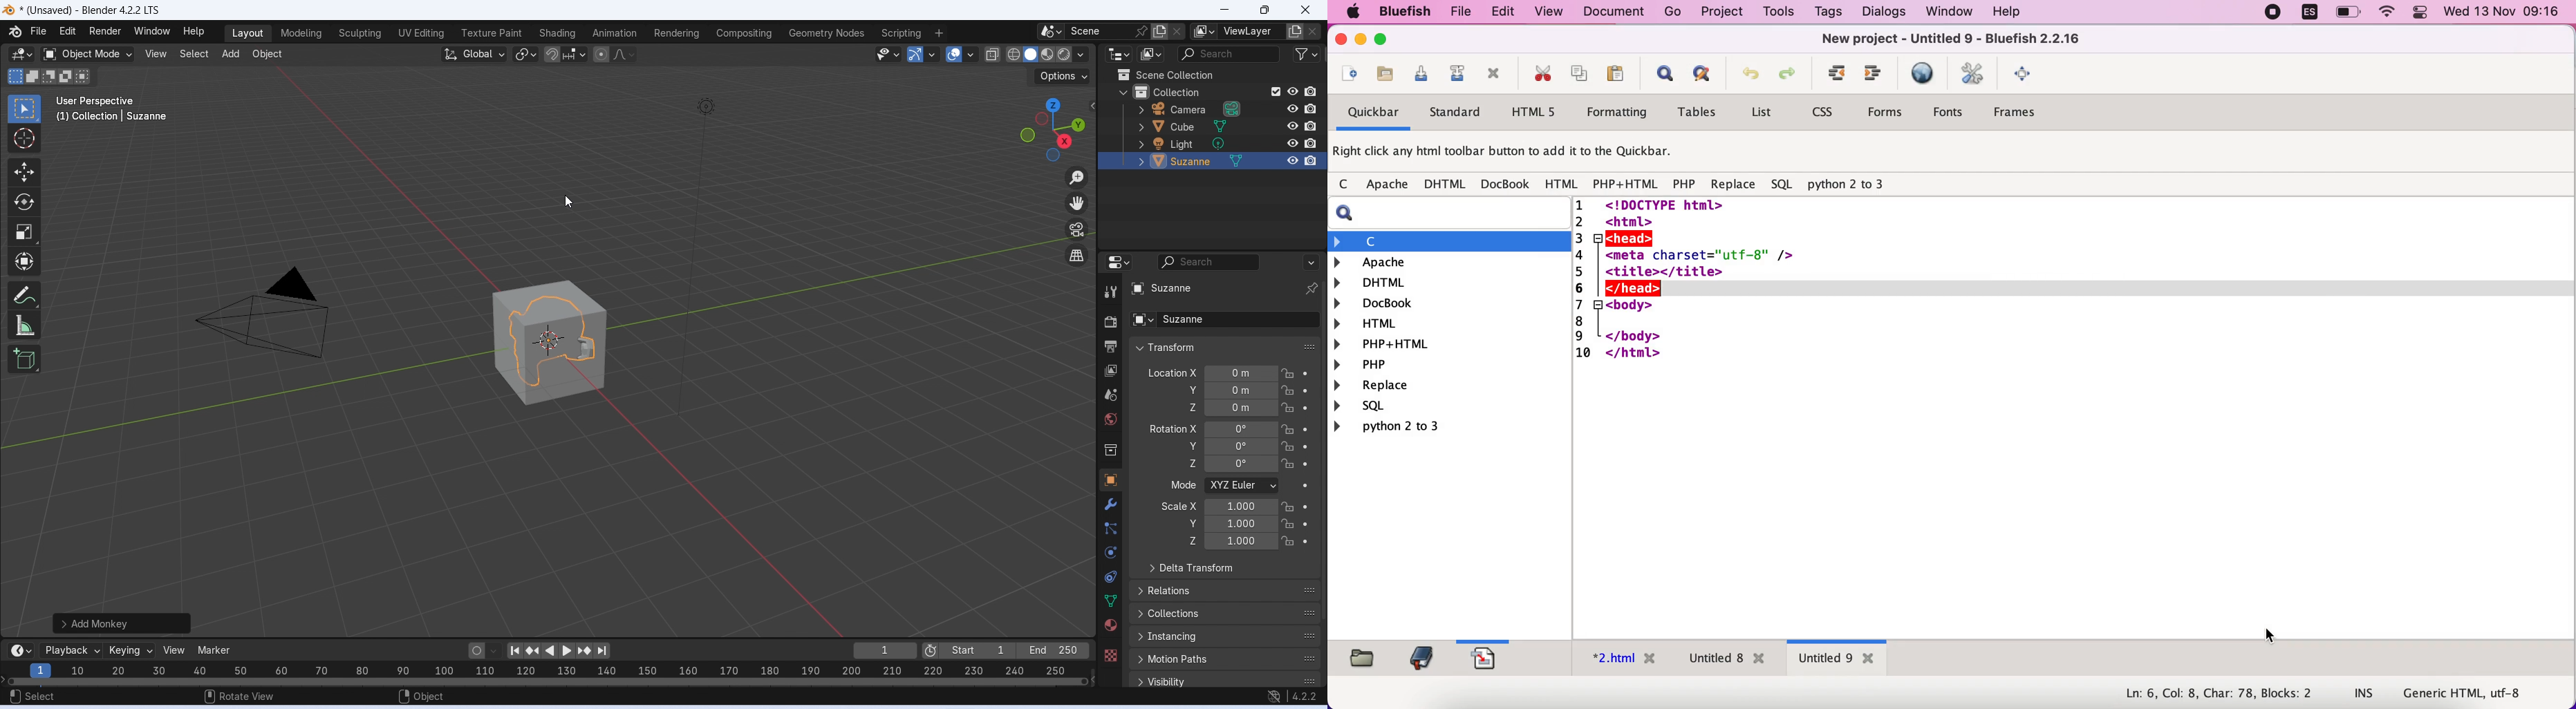 The image size is (2576, 728). I want to click on tab, so click(1837, 660).